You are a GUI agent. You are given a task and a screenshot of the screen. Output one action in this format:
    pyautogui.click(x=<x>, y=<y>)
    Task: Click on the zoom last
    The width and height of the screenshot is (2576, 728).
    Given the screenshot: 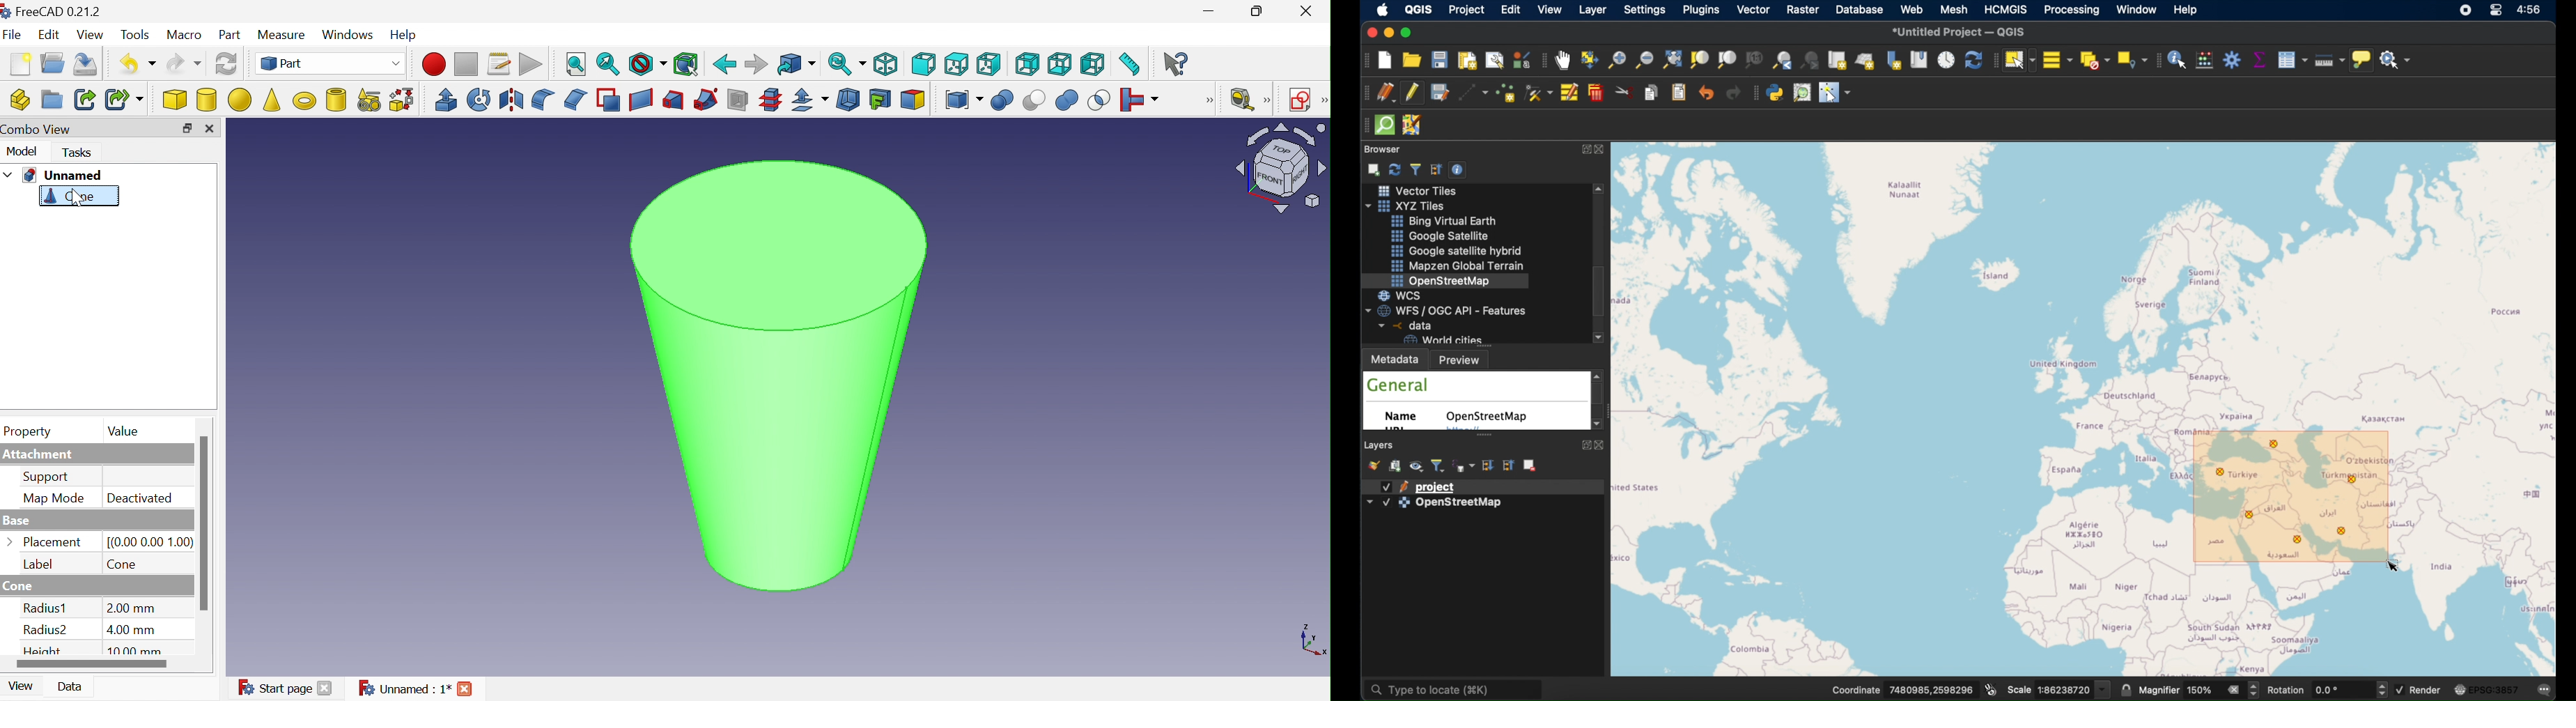 What is the action you would take?
    pyautogui.click(x=1780, y=60)
    